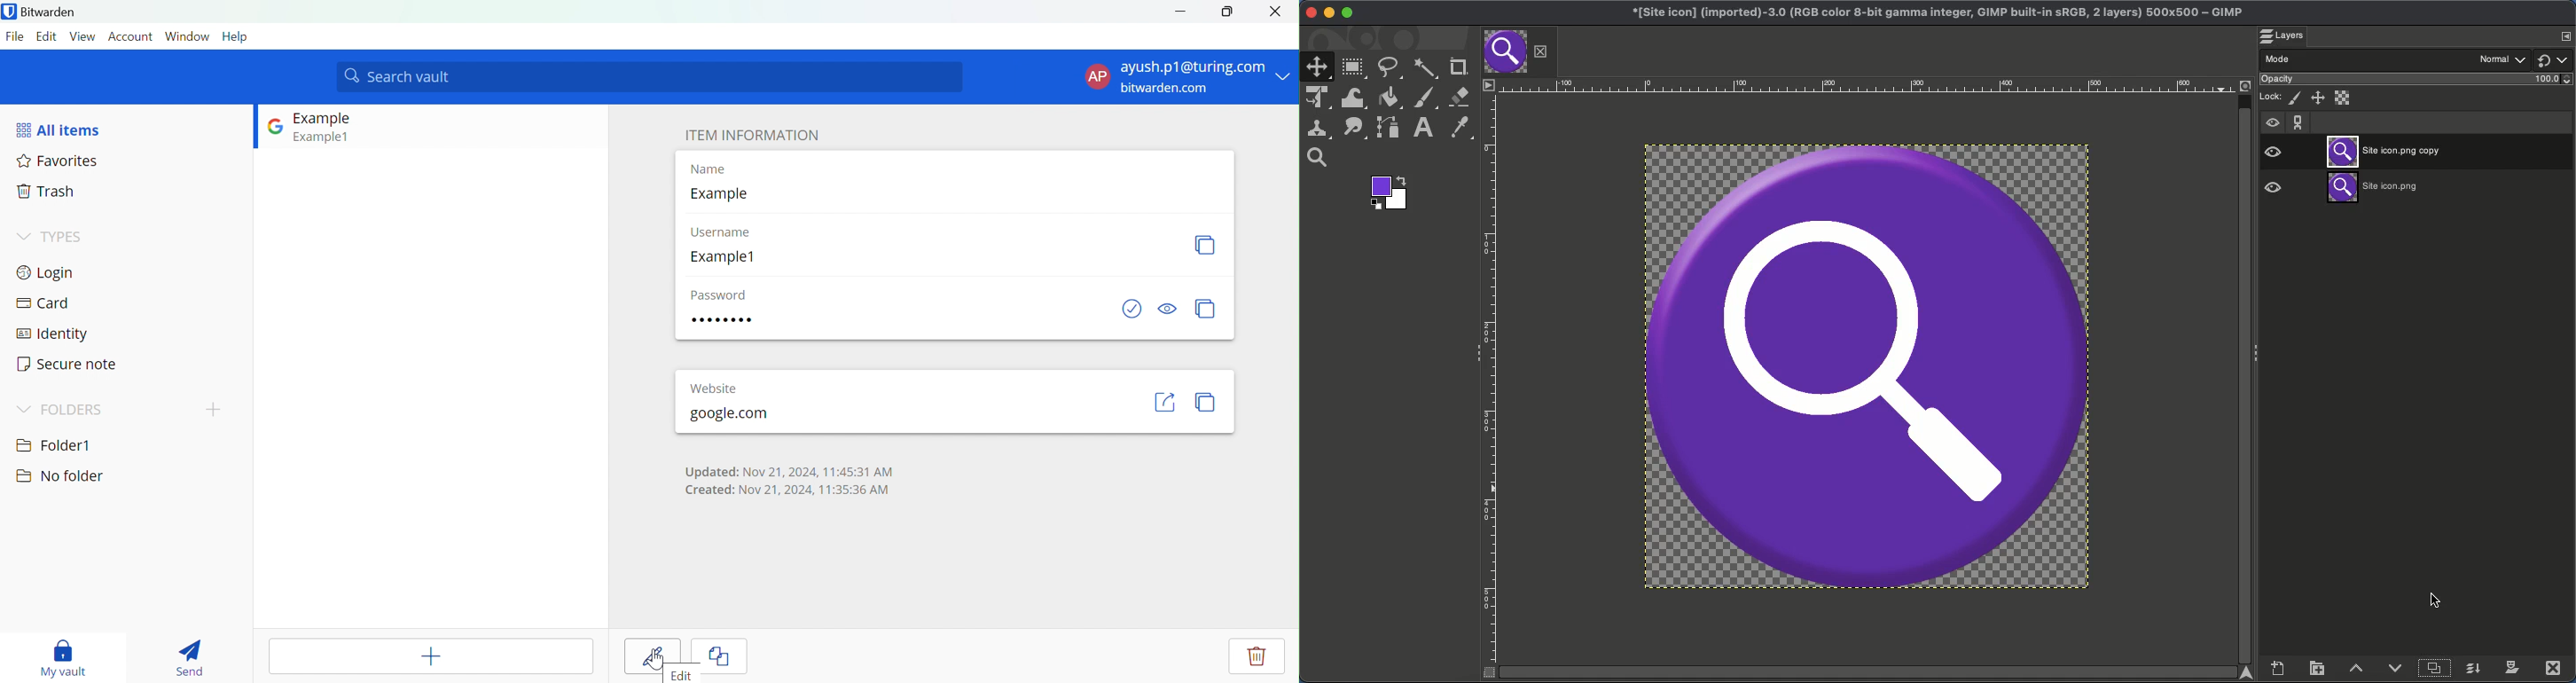 The image size is (2576, 700). Describe the element at coordinates (1280, 12) in the screenshot. I see `Close` at that location.